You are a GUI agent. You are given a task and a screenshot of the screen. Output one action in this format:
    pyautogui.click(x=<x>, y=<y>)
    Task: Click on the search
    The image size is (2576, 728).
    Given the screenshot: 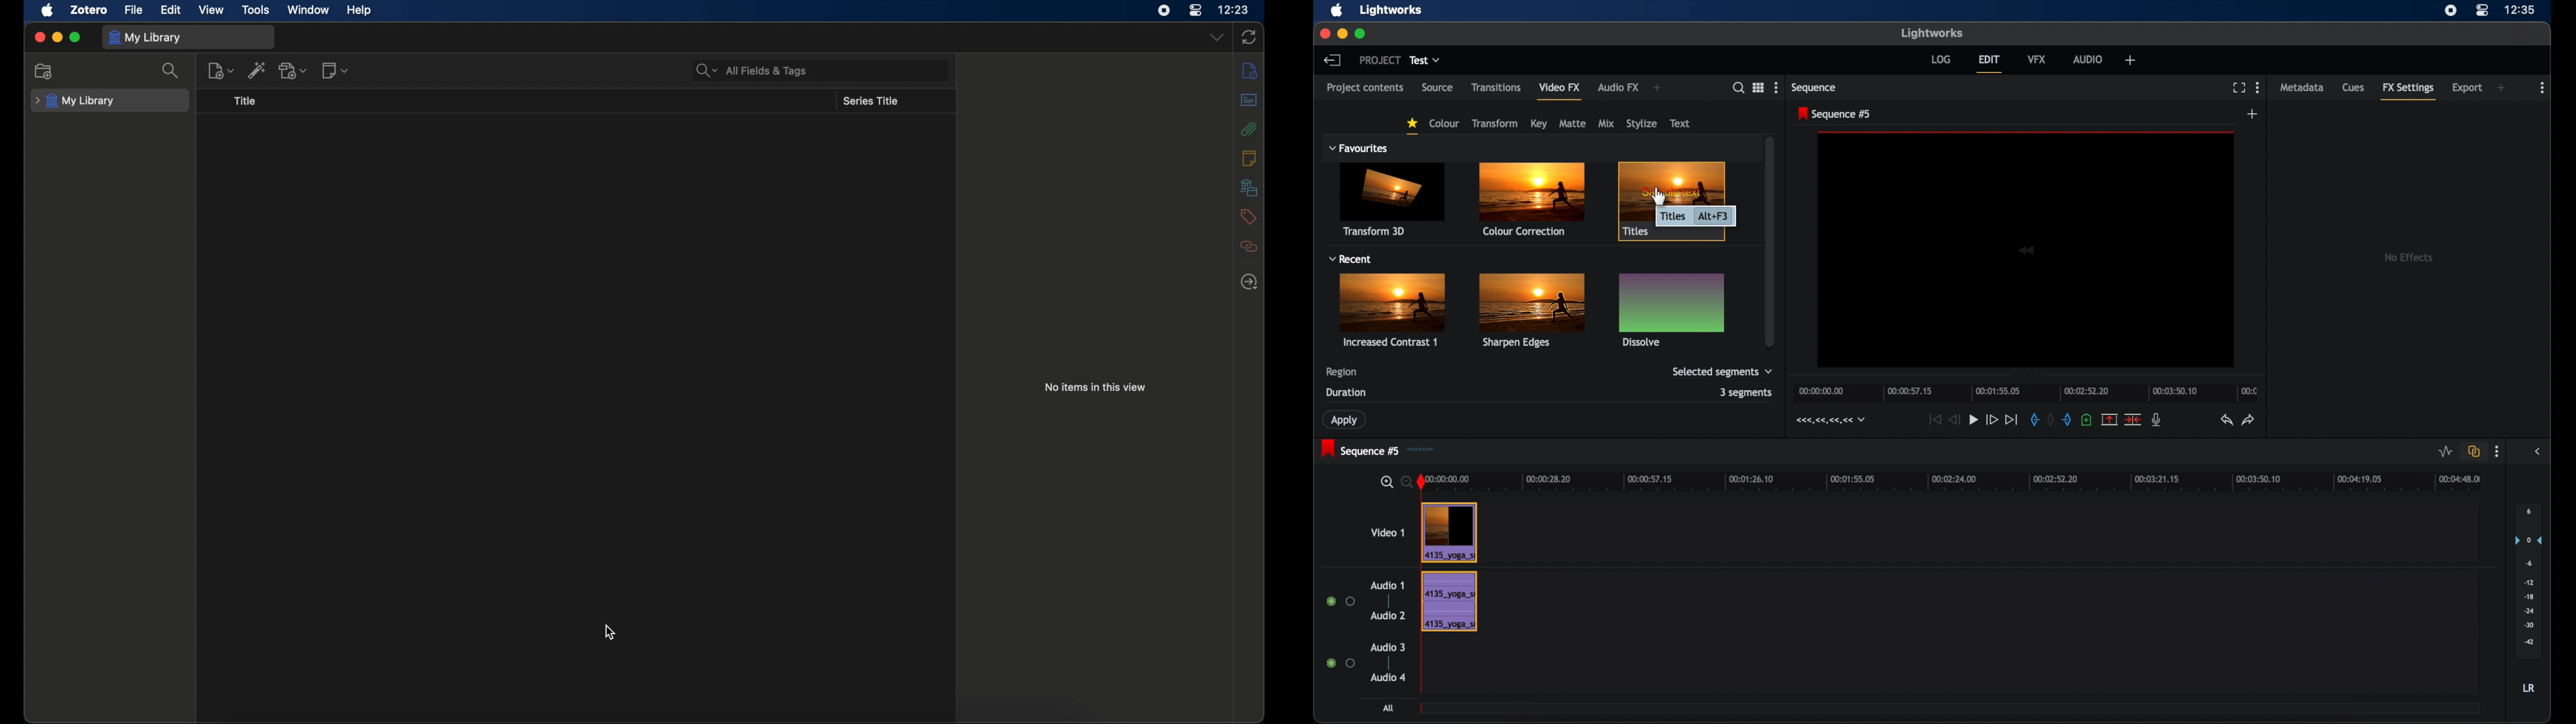 What is the action you would take?
    pyautogui.click(x=1737, y=88)
    